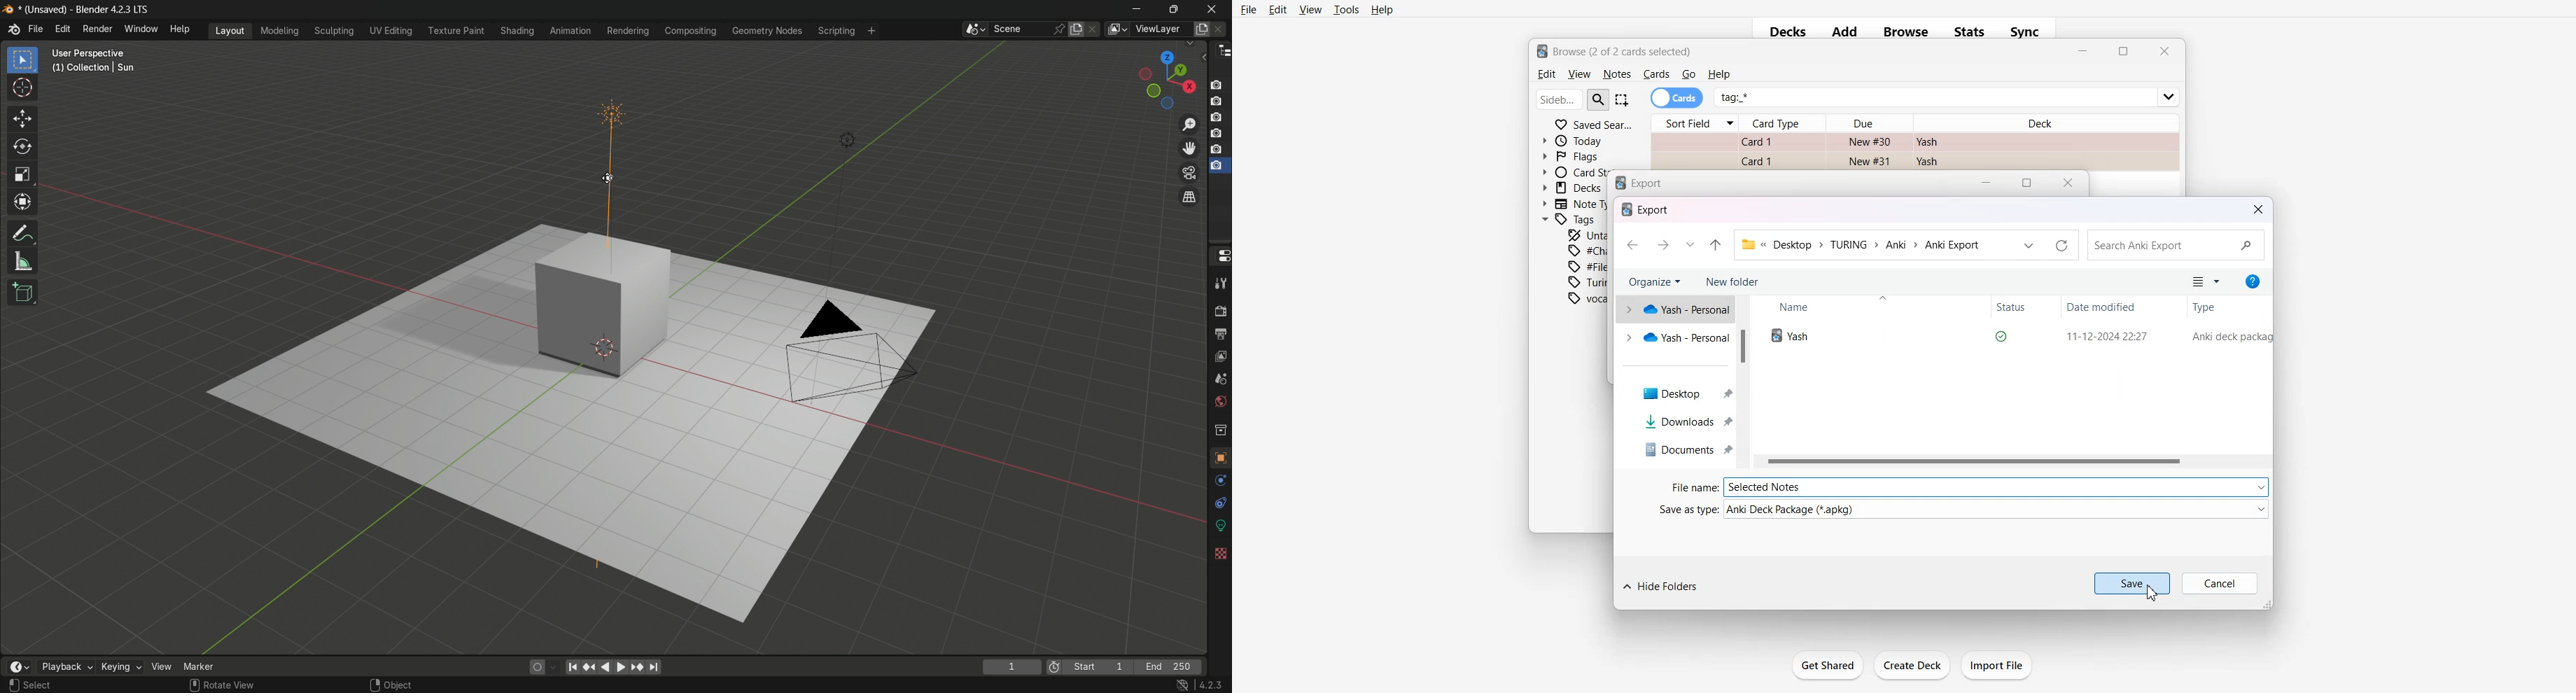 The image size is (2576, 700). I want to click on Recent file, so click(1690, 244).